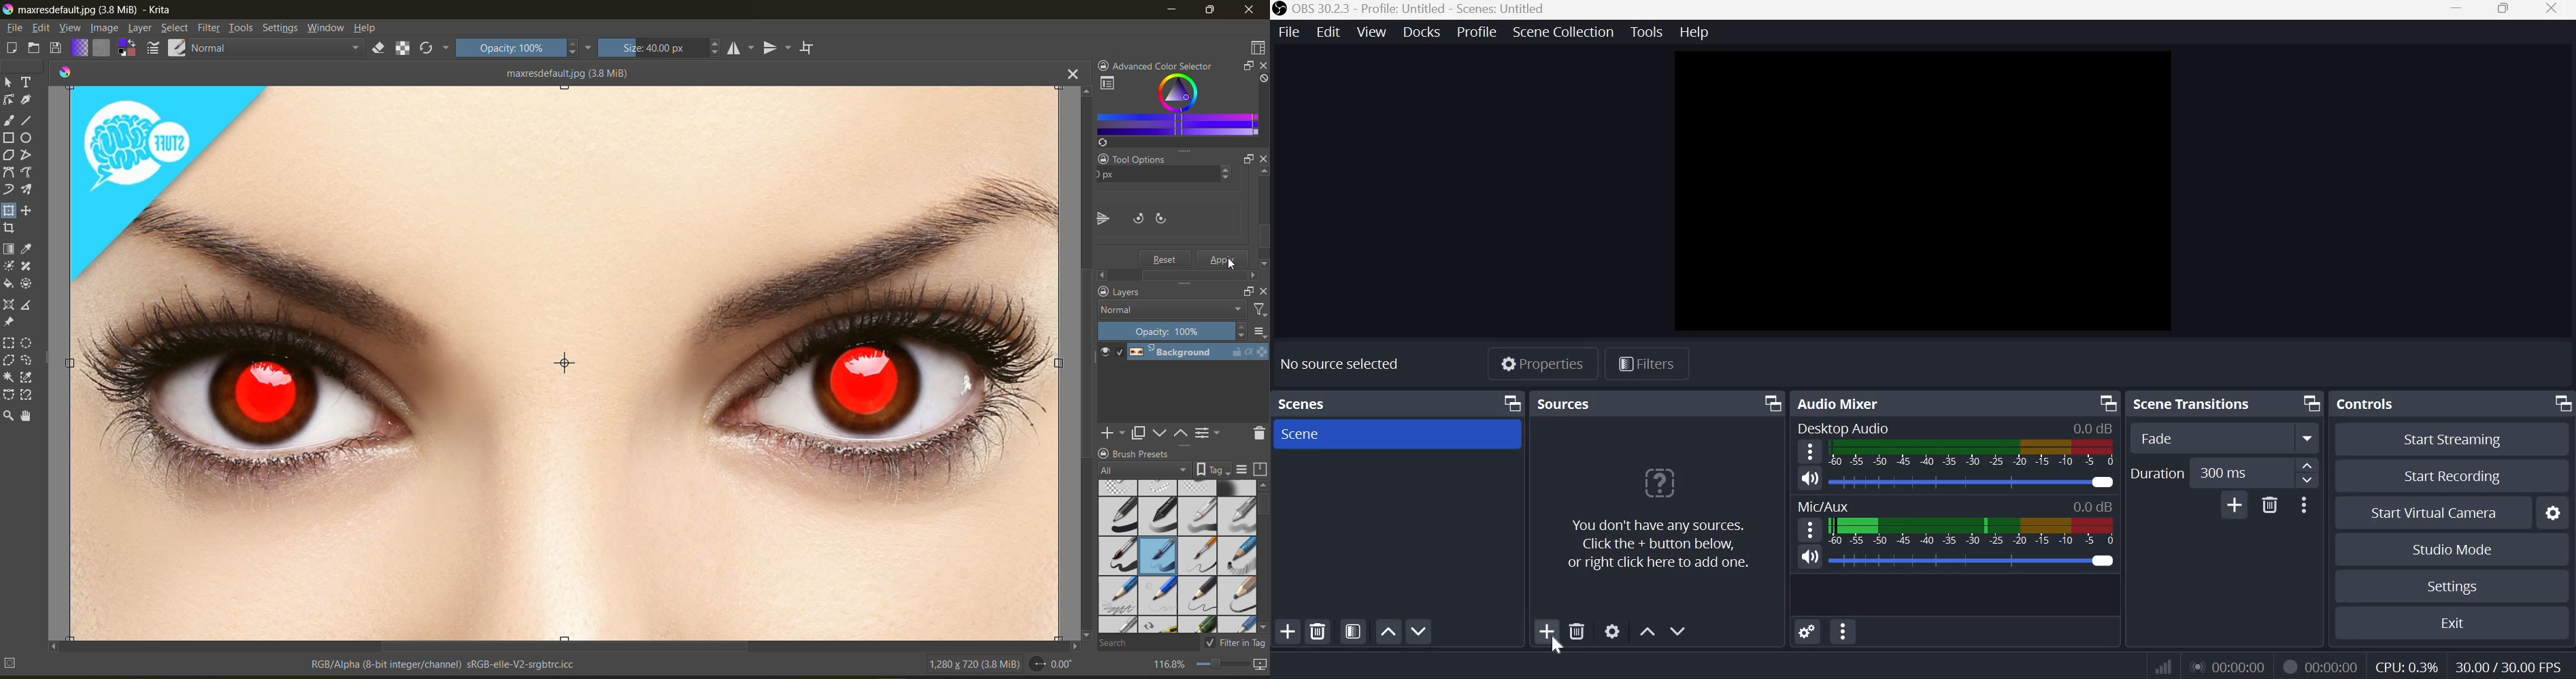 The width and height of the screenshot is (2576, 700). I want to click on add scene, so click(1288, 631).